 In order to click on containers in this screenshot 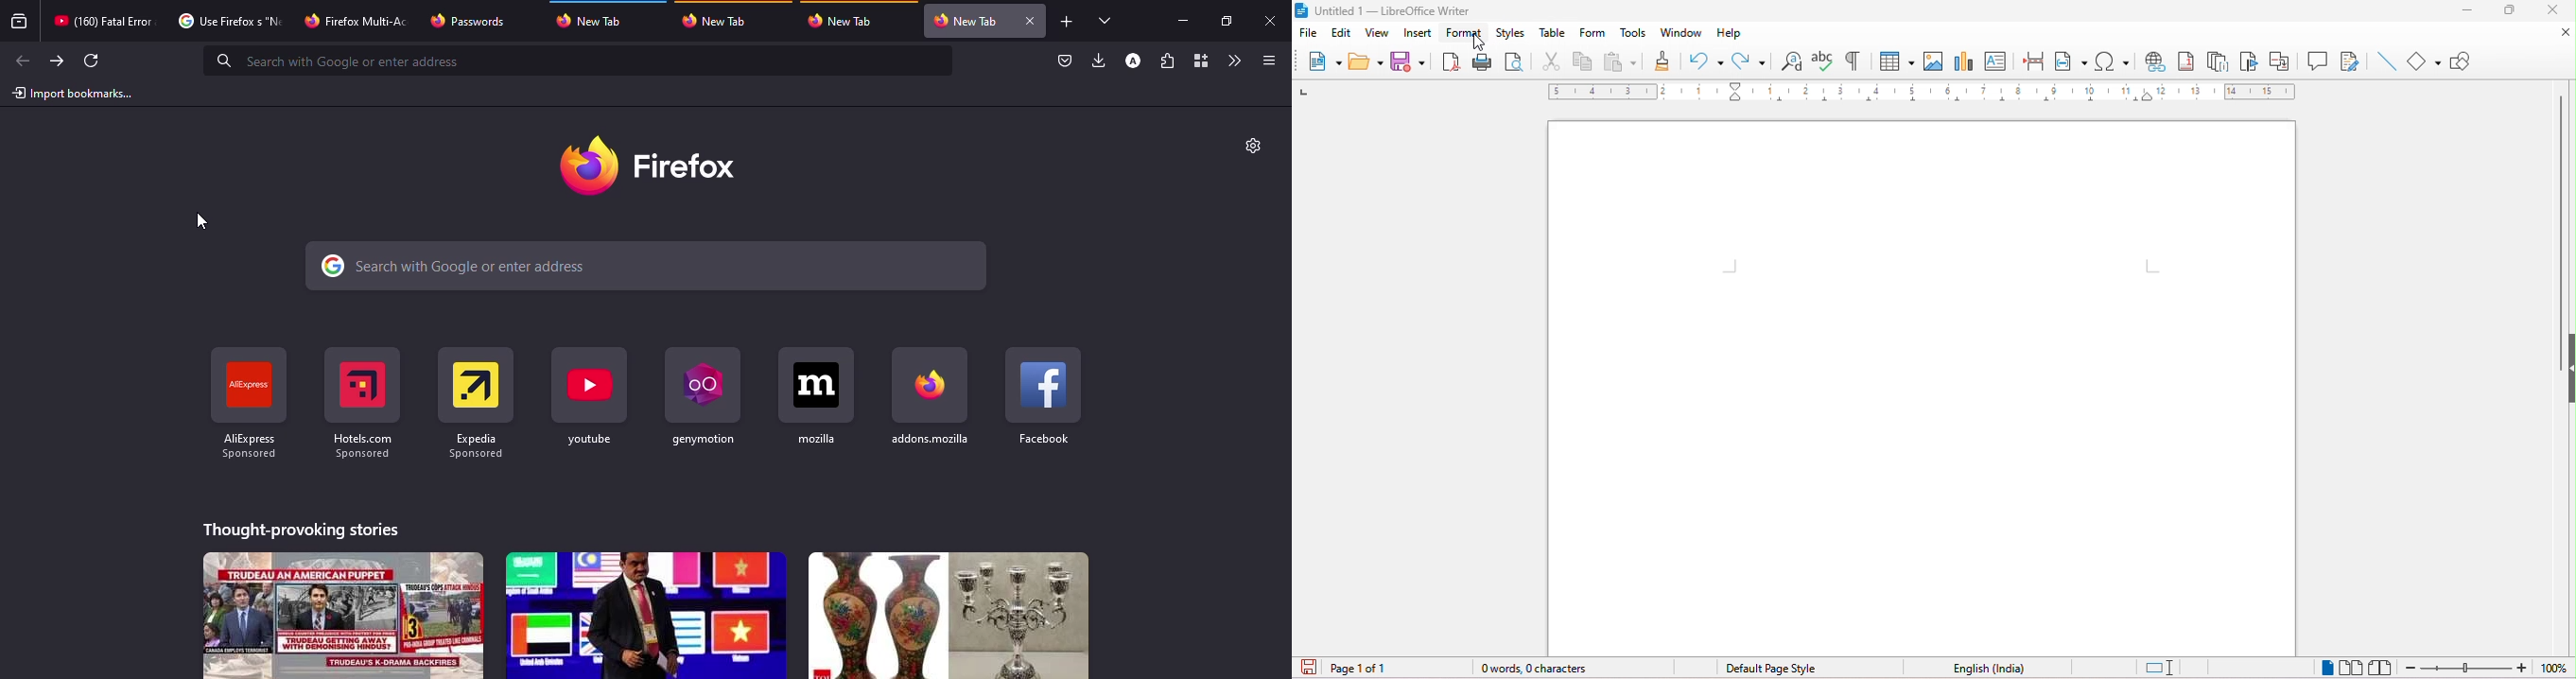, I will do `click(1198, 60)`.